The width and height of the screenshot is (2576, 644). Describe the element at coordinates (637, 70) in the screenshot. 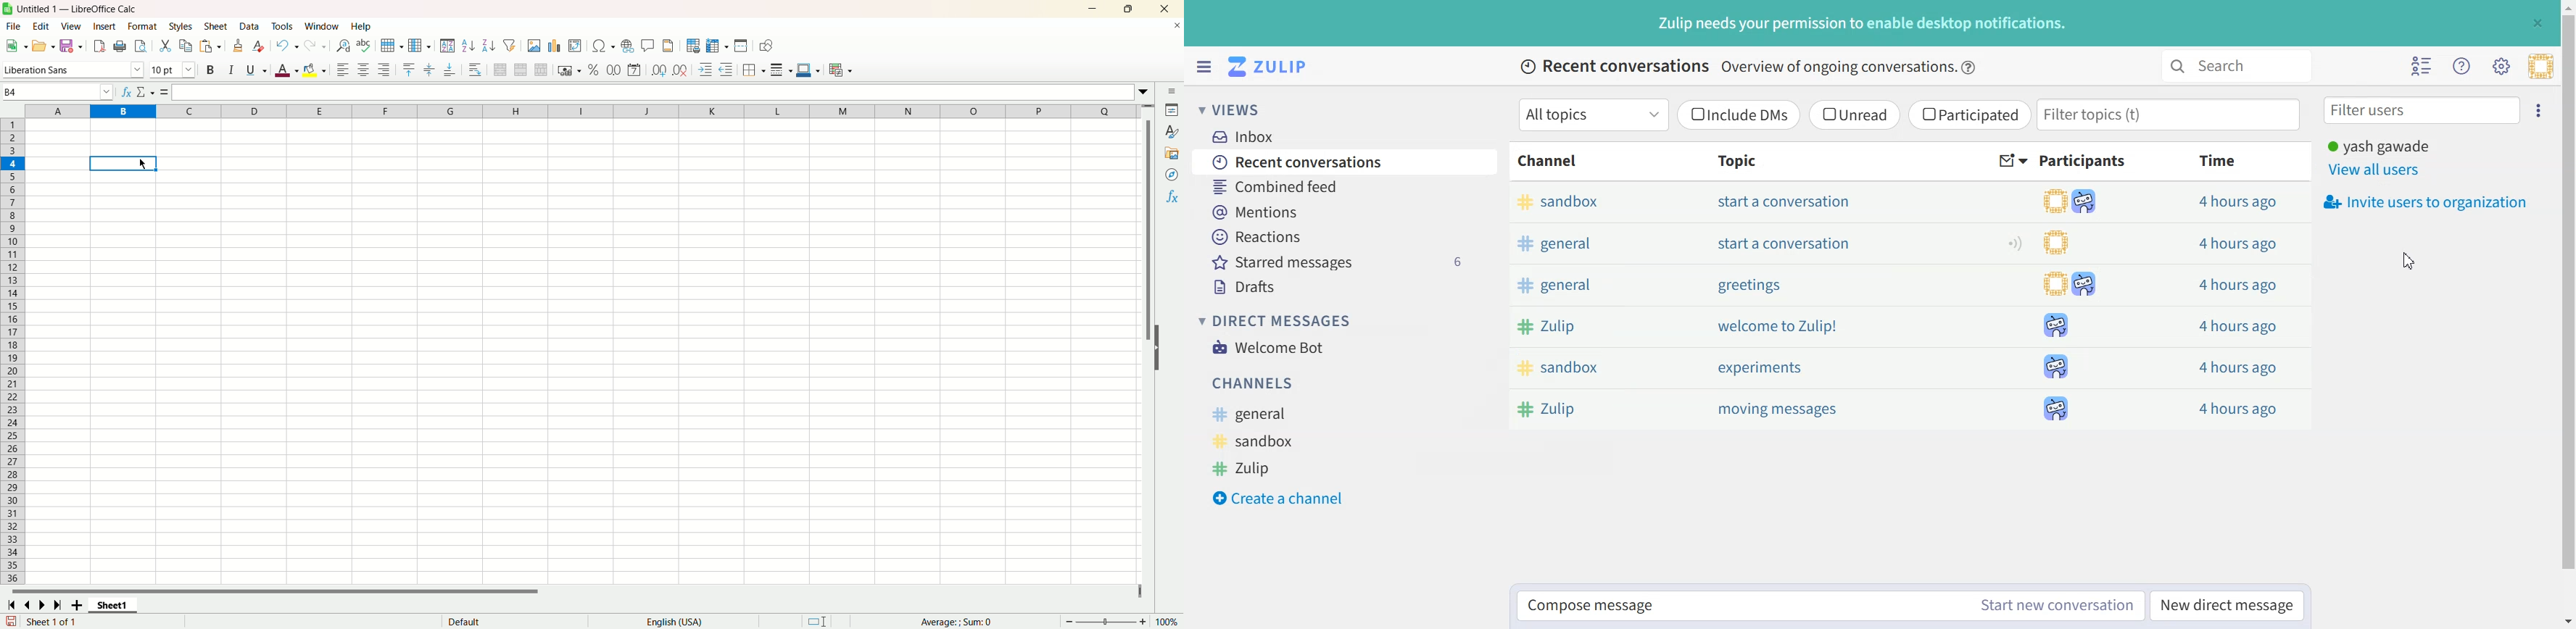

I see `format as date` at that location.